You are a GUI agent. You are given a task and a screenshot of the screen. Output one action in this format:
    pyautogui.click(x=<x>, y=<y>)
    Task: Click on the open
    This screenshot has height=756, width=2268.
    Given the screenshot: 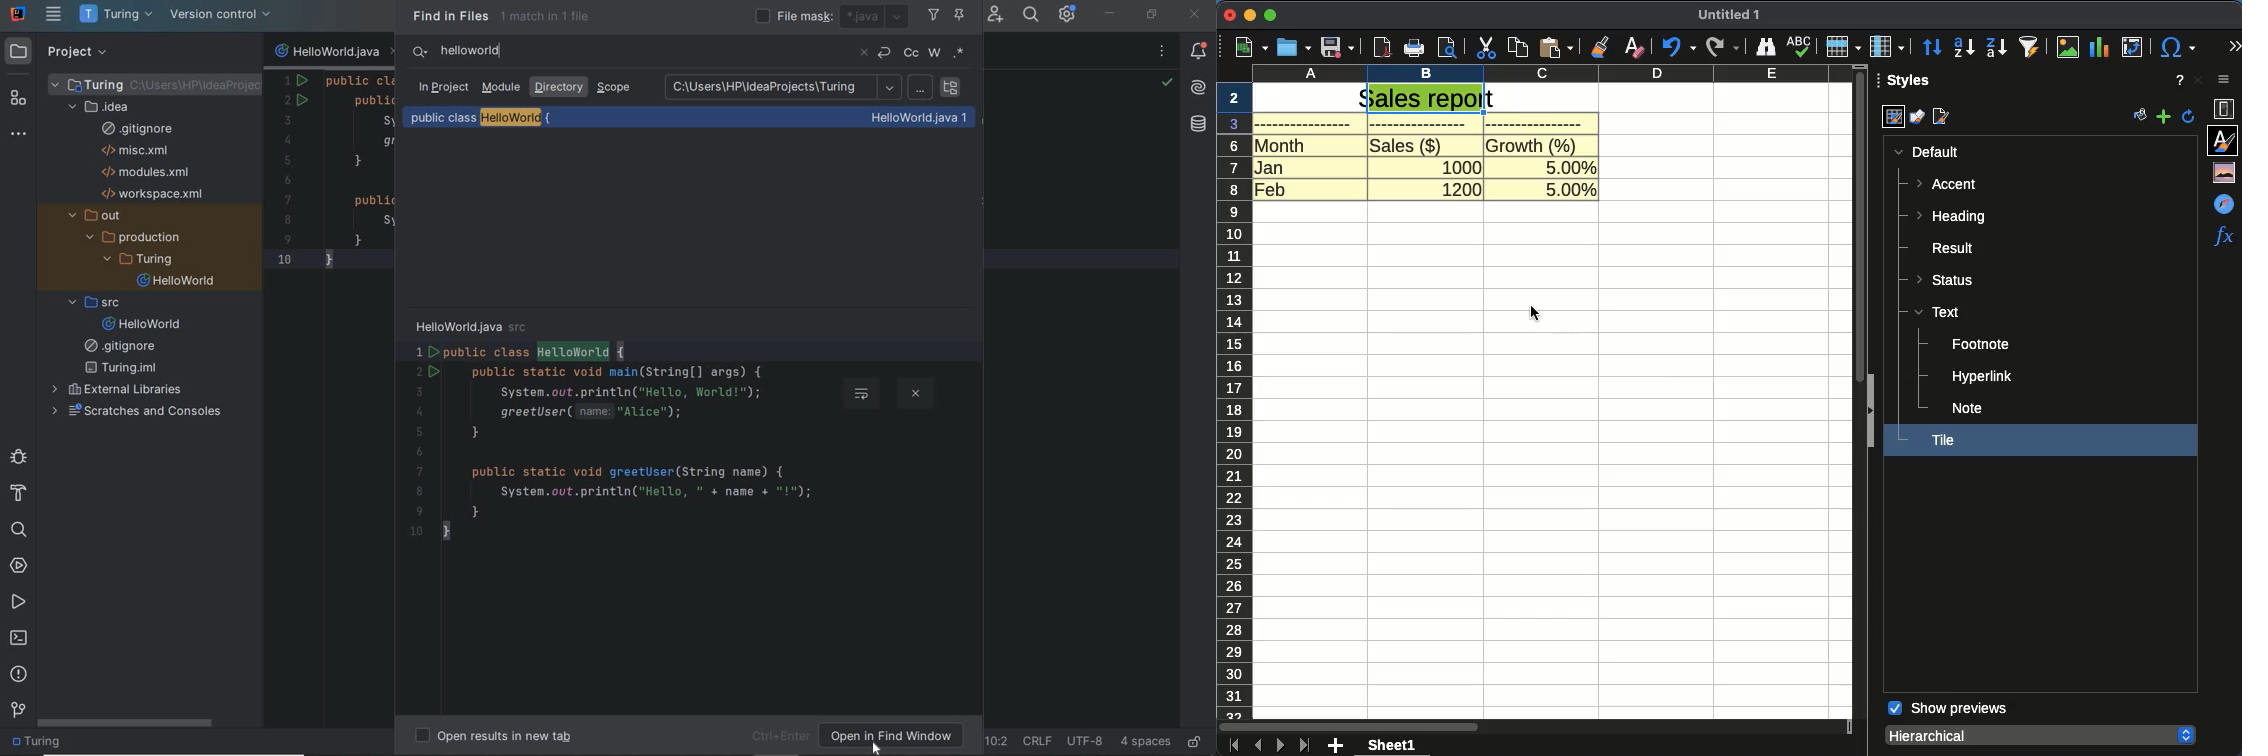 What is the action you would take?
    pyautogui.click(x=1294, y=48)
    